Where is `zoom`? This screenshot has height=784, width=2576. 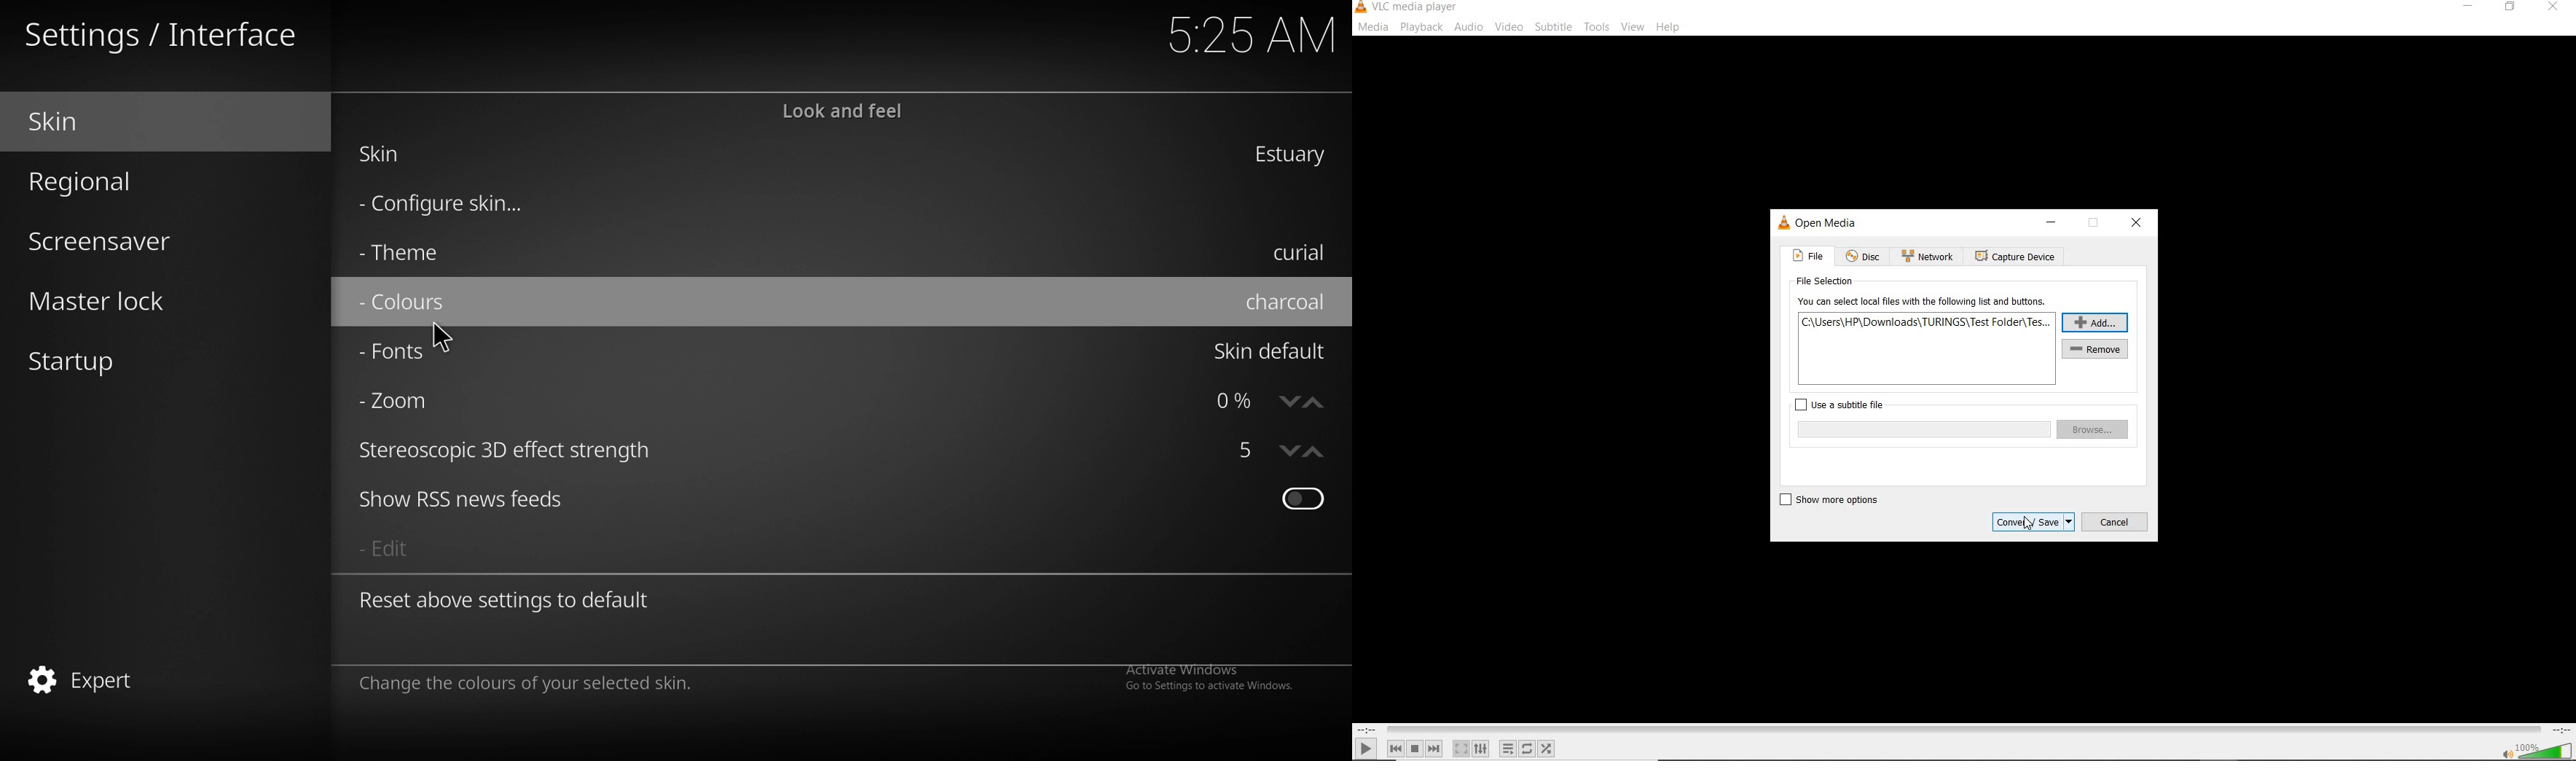 zoom is located at coordinates (440, 402).